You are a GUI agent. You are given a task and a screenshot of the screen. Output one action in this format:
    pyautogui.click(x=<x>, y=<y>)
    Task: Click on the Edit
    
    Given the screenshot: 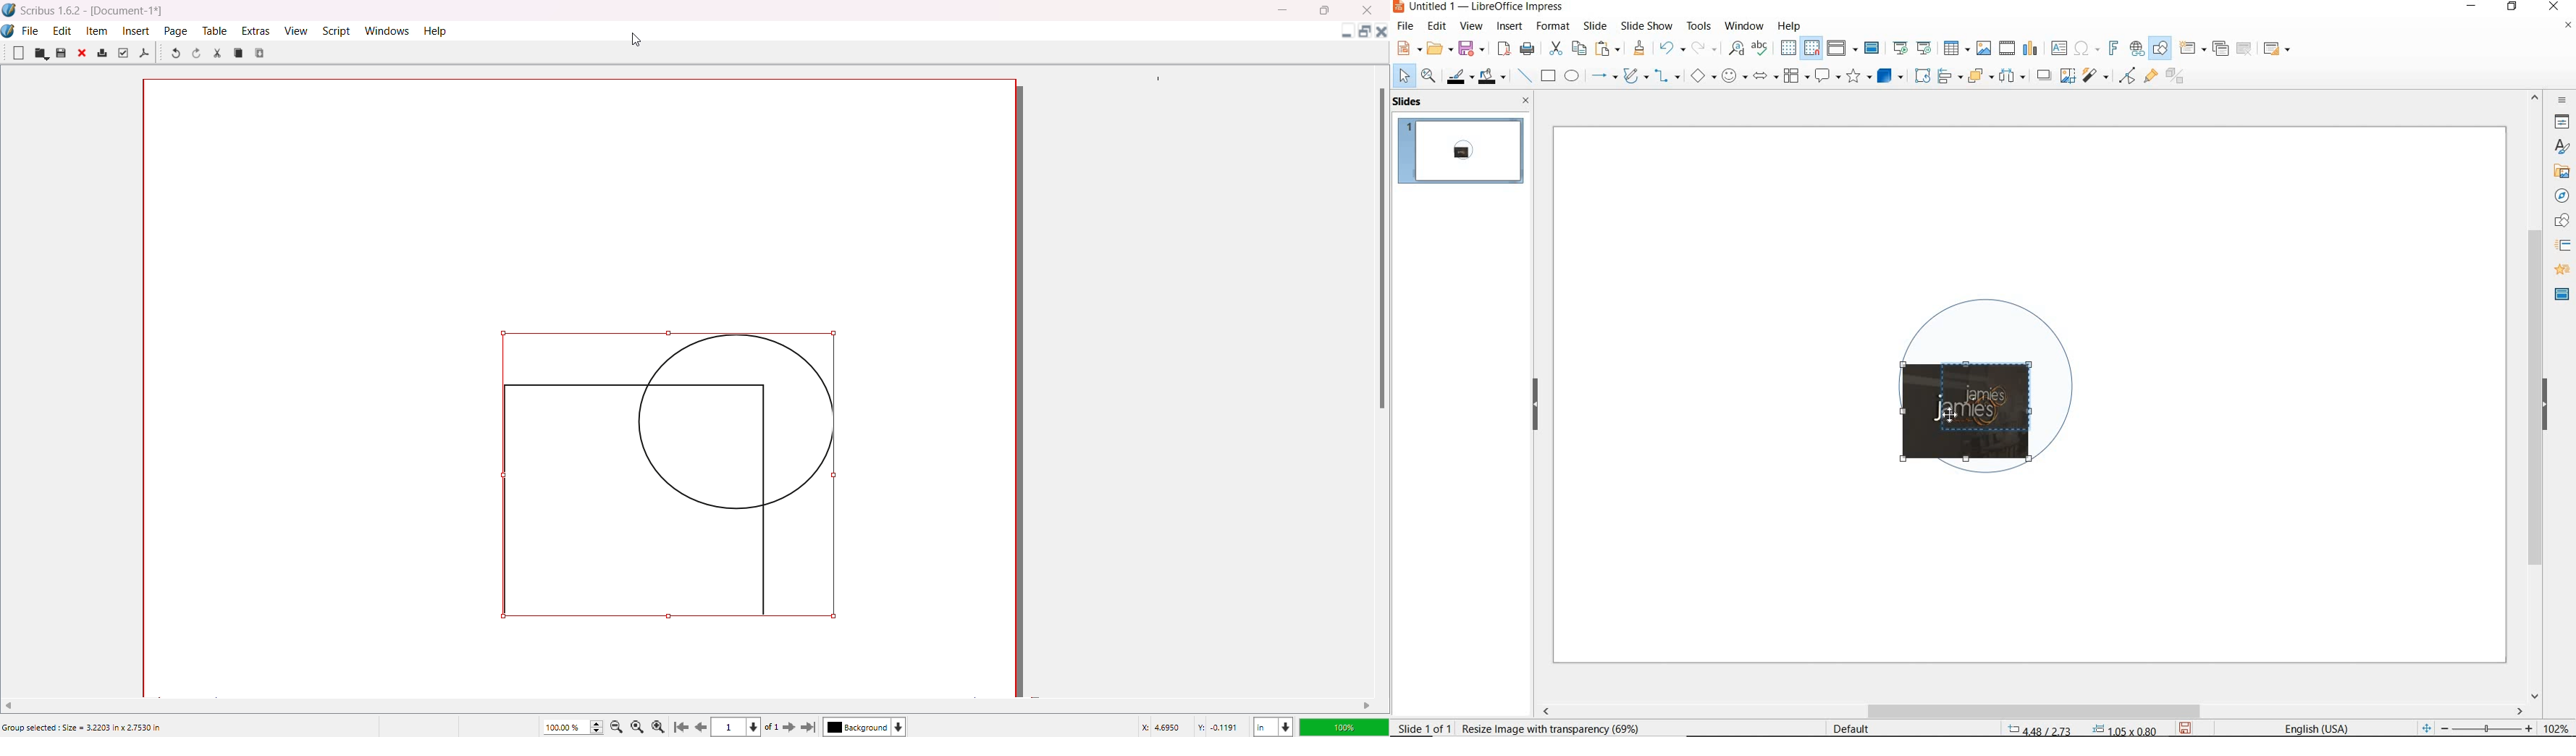 What is the action you would take?
    pyautogui.click(x=62, y=30)
    